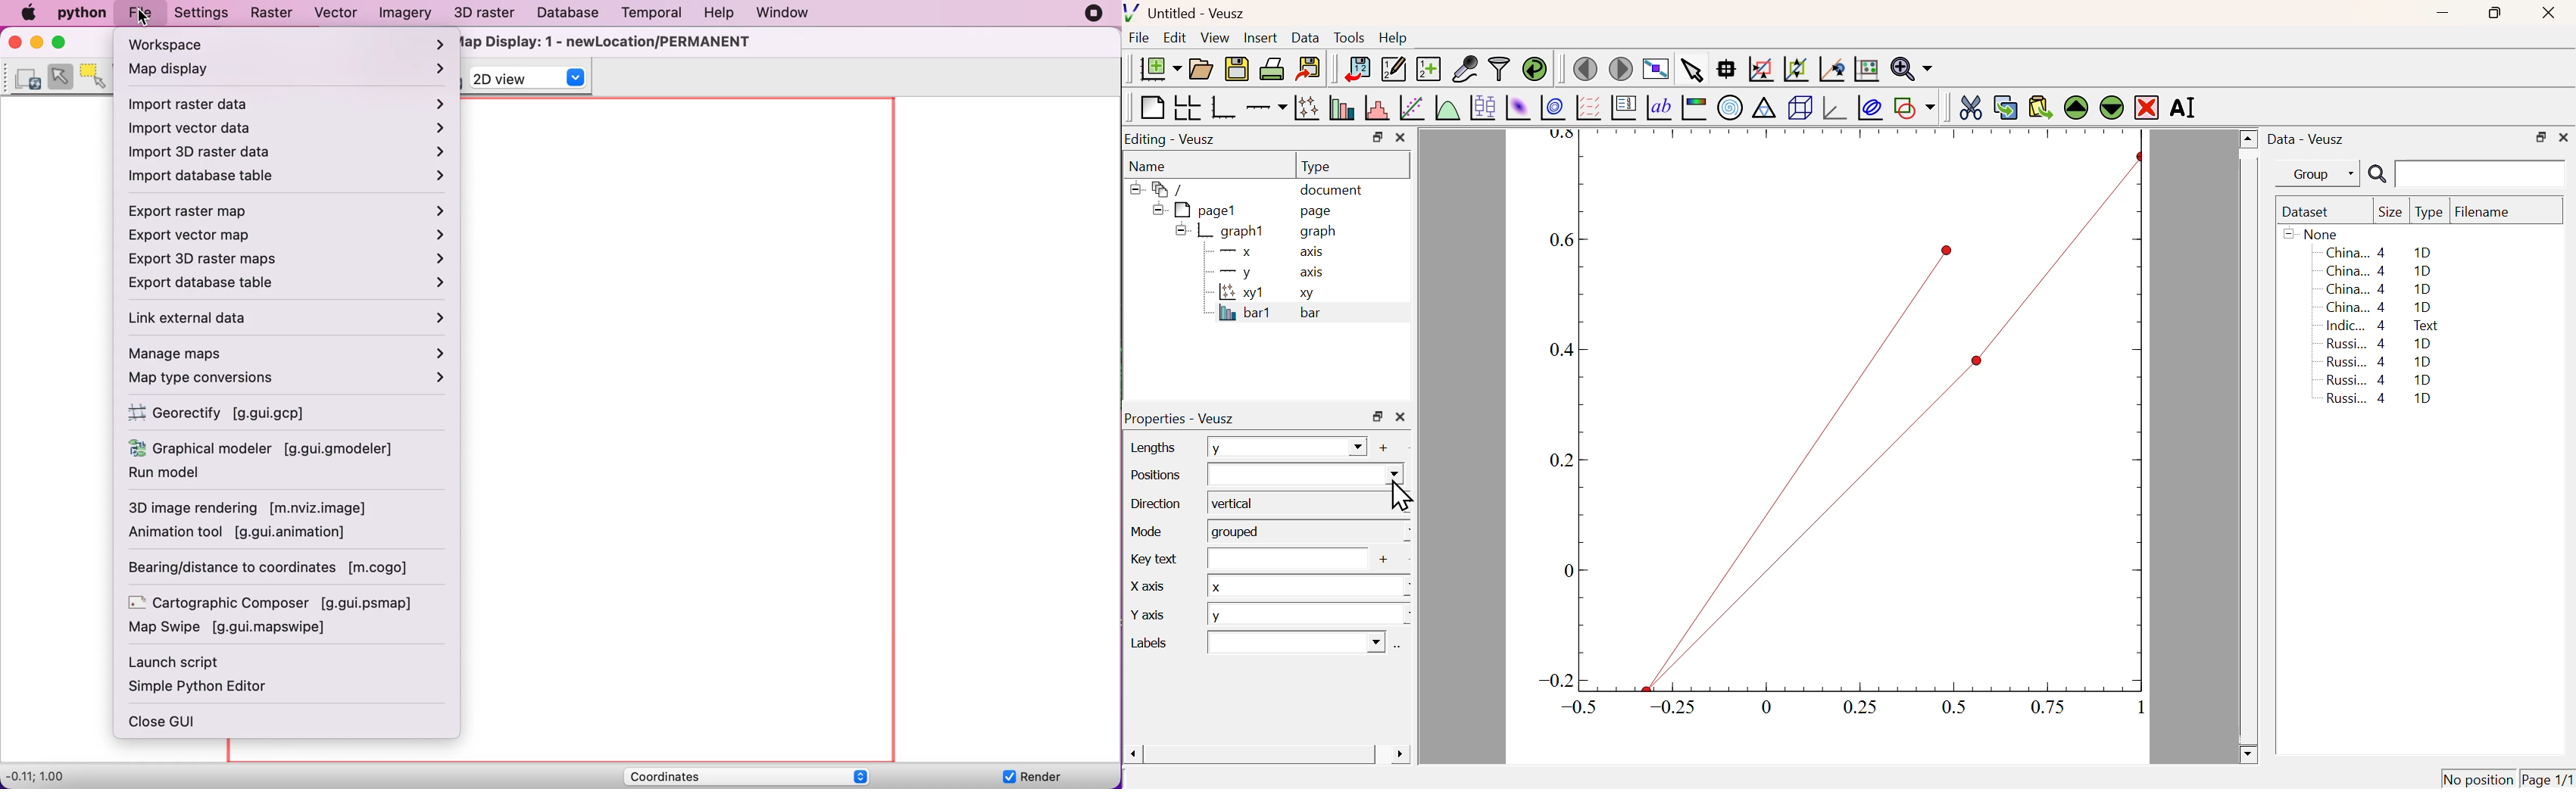  I want to click on Grouped, so click(1309, 532).